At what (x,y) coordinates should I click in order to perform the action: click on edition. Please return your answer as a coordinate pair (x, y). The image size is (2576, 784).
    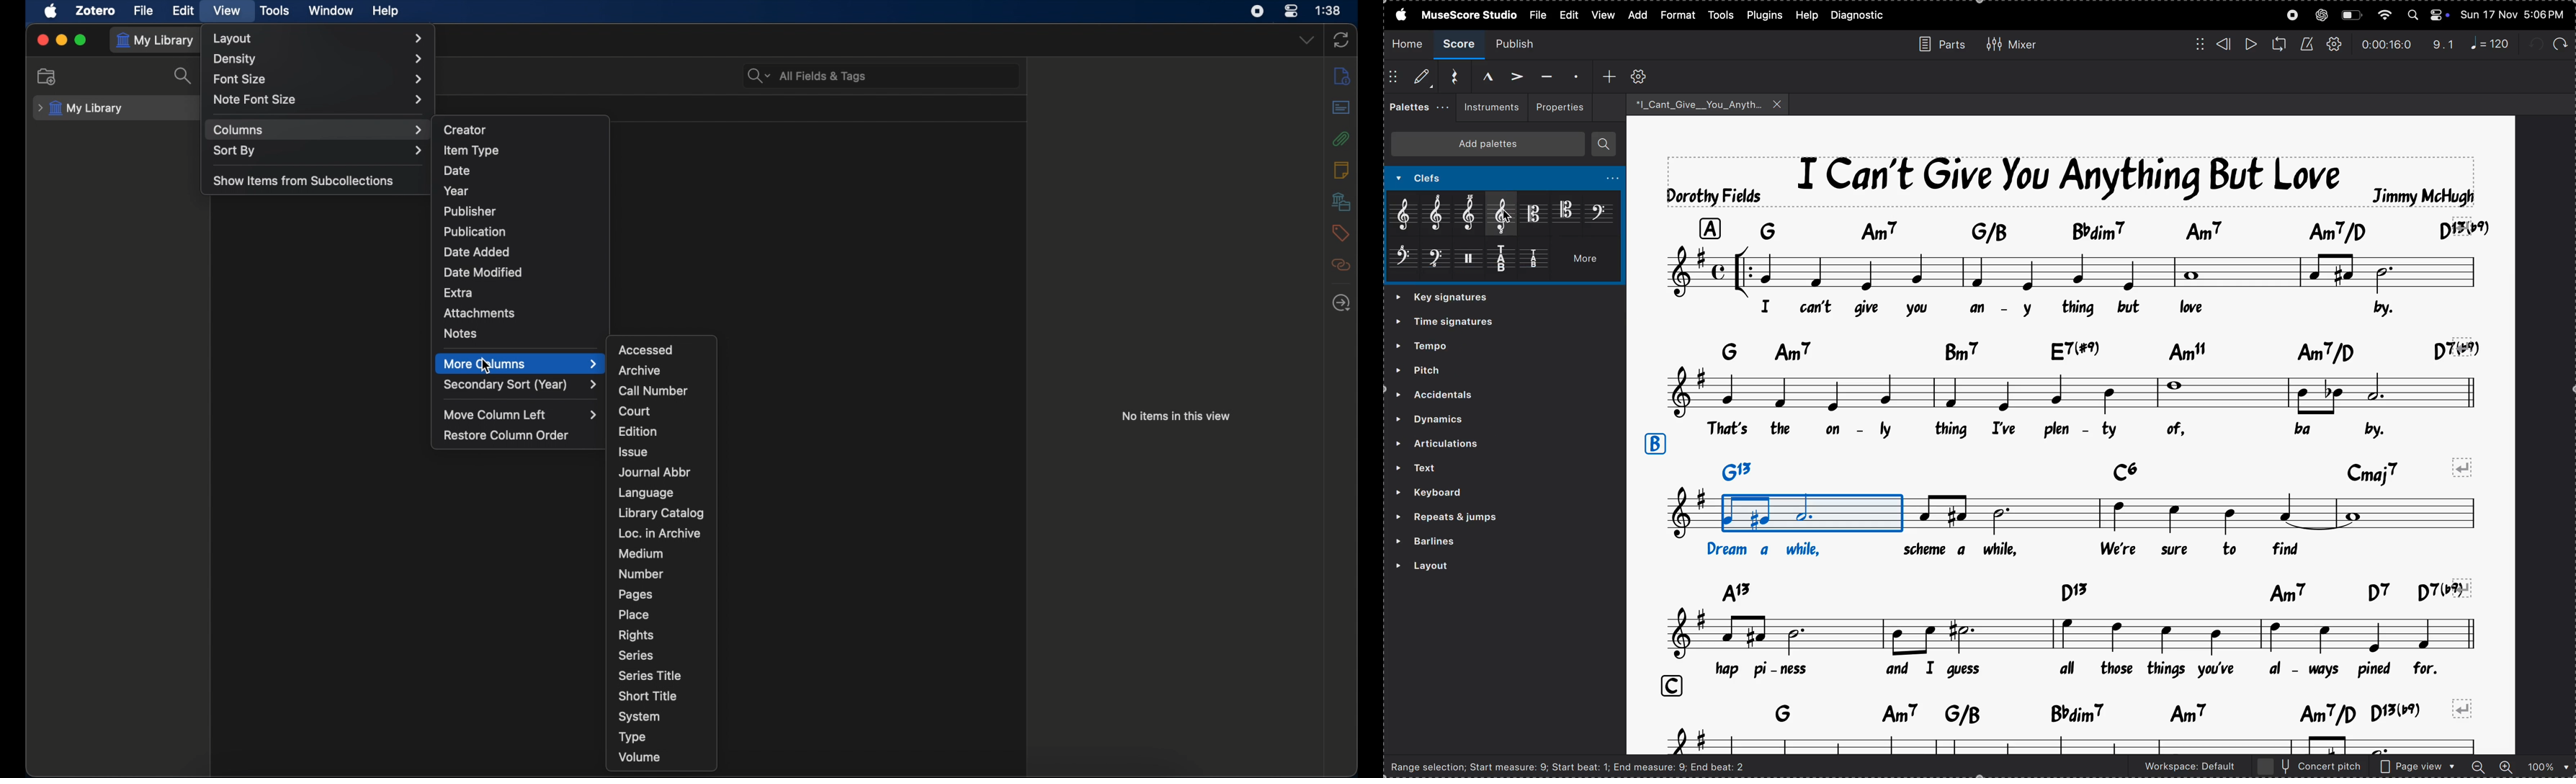
    Looking at the image, I should click on (638, 432).